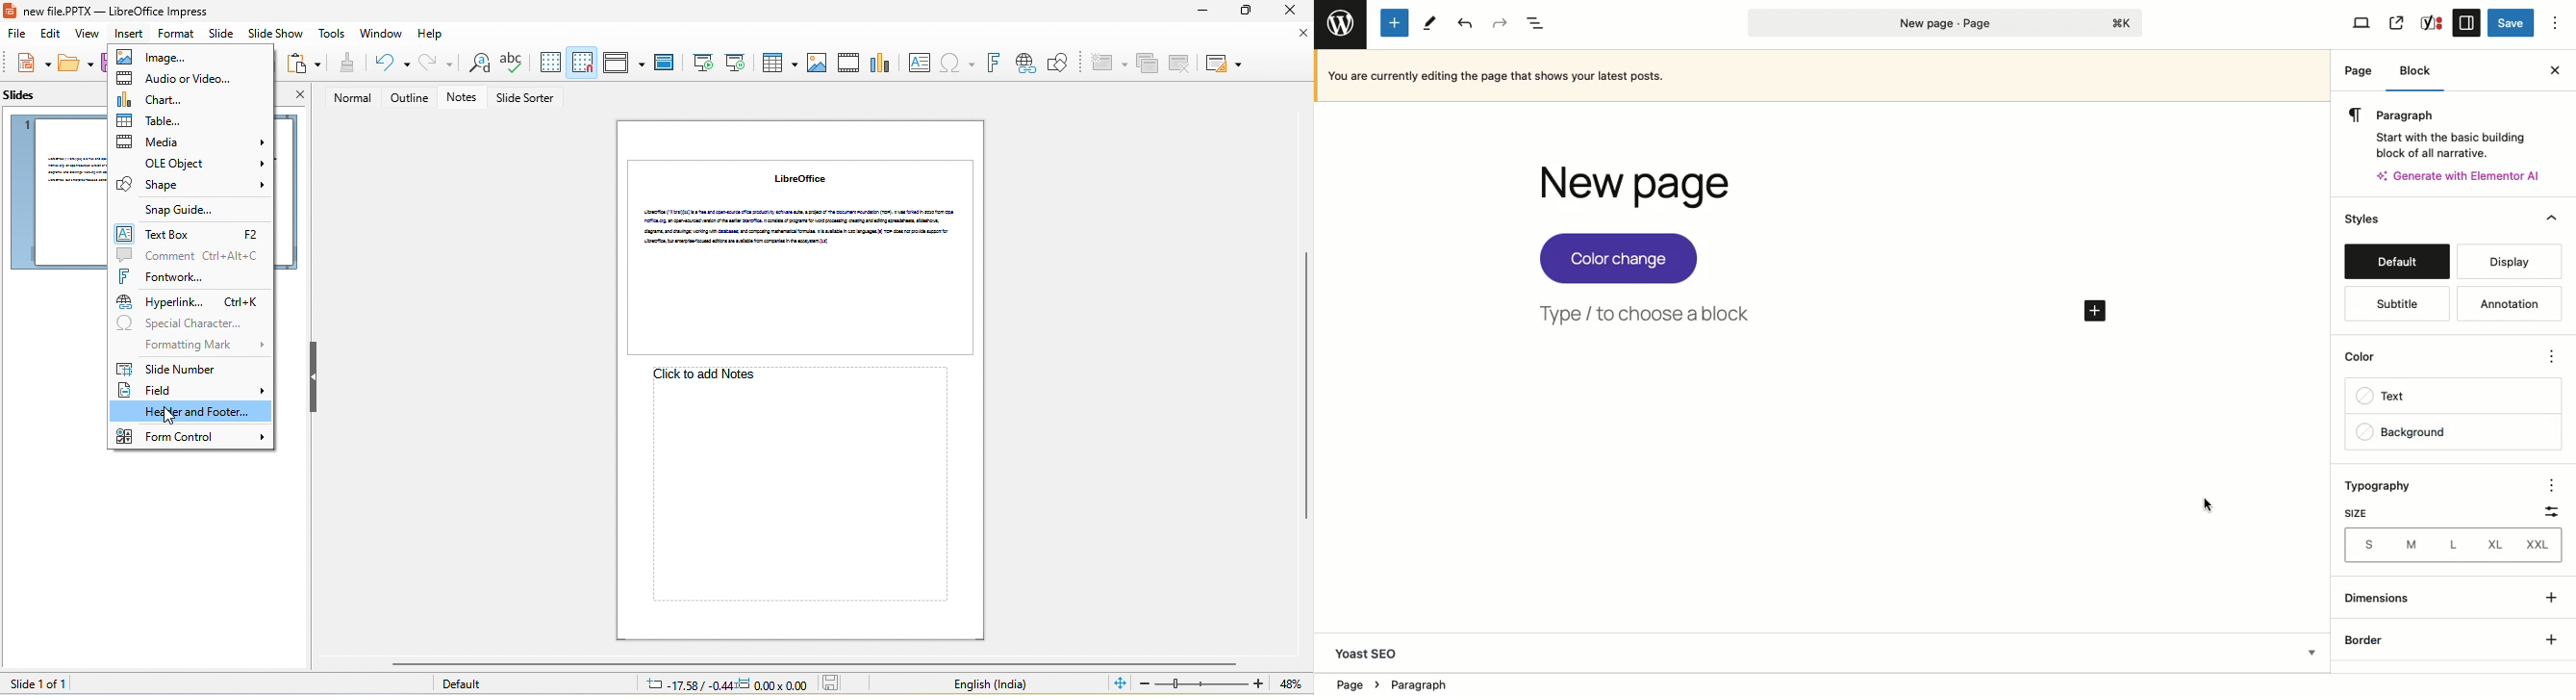 This screenshot has width=2576, height=700. I want to click on spelling, so click(512, 64).